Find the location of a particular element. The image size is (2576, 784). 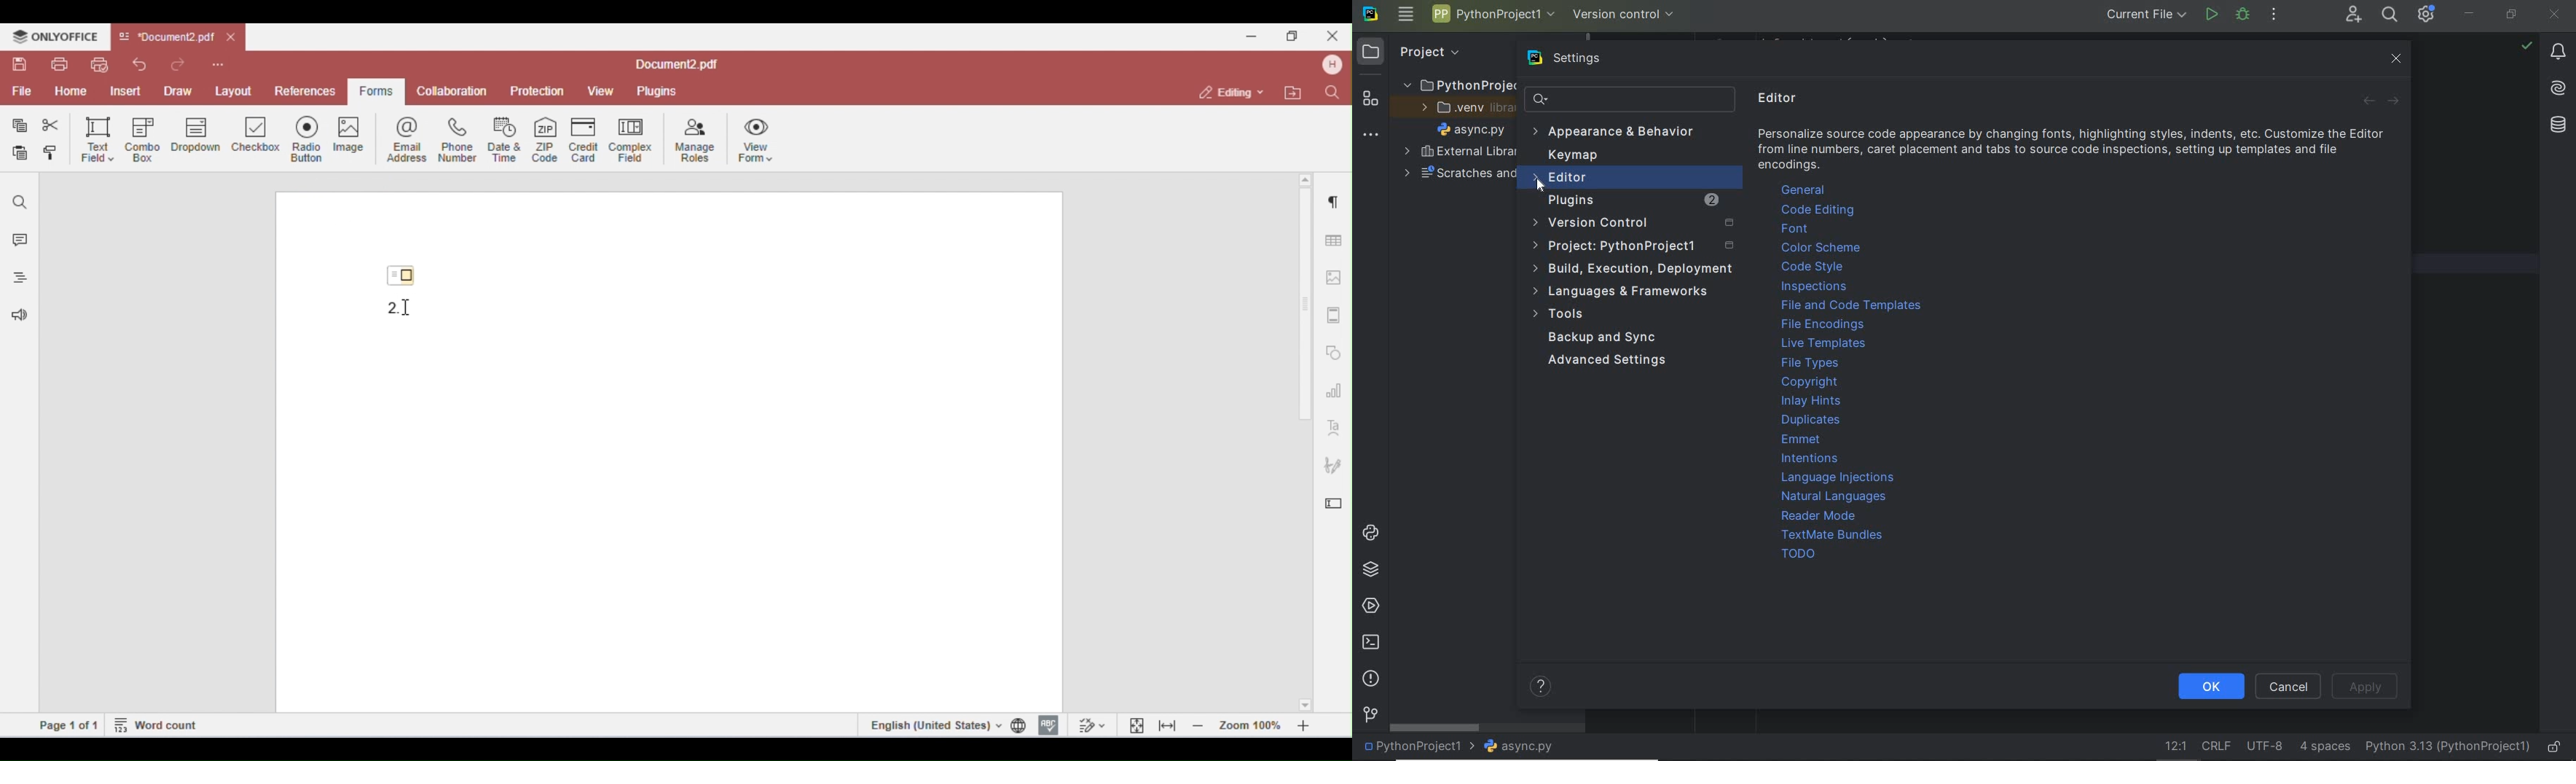

bug is located at coordinates (2242, 14).